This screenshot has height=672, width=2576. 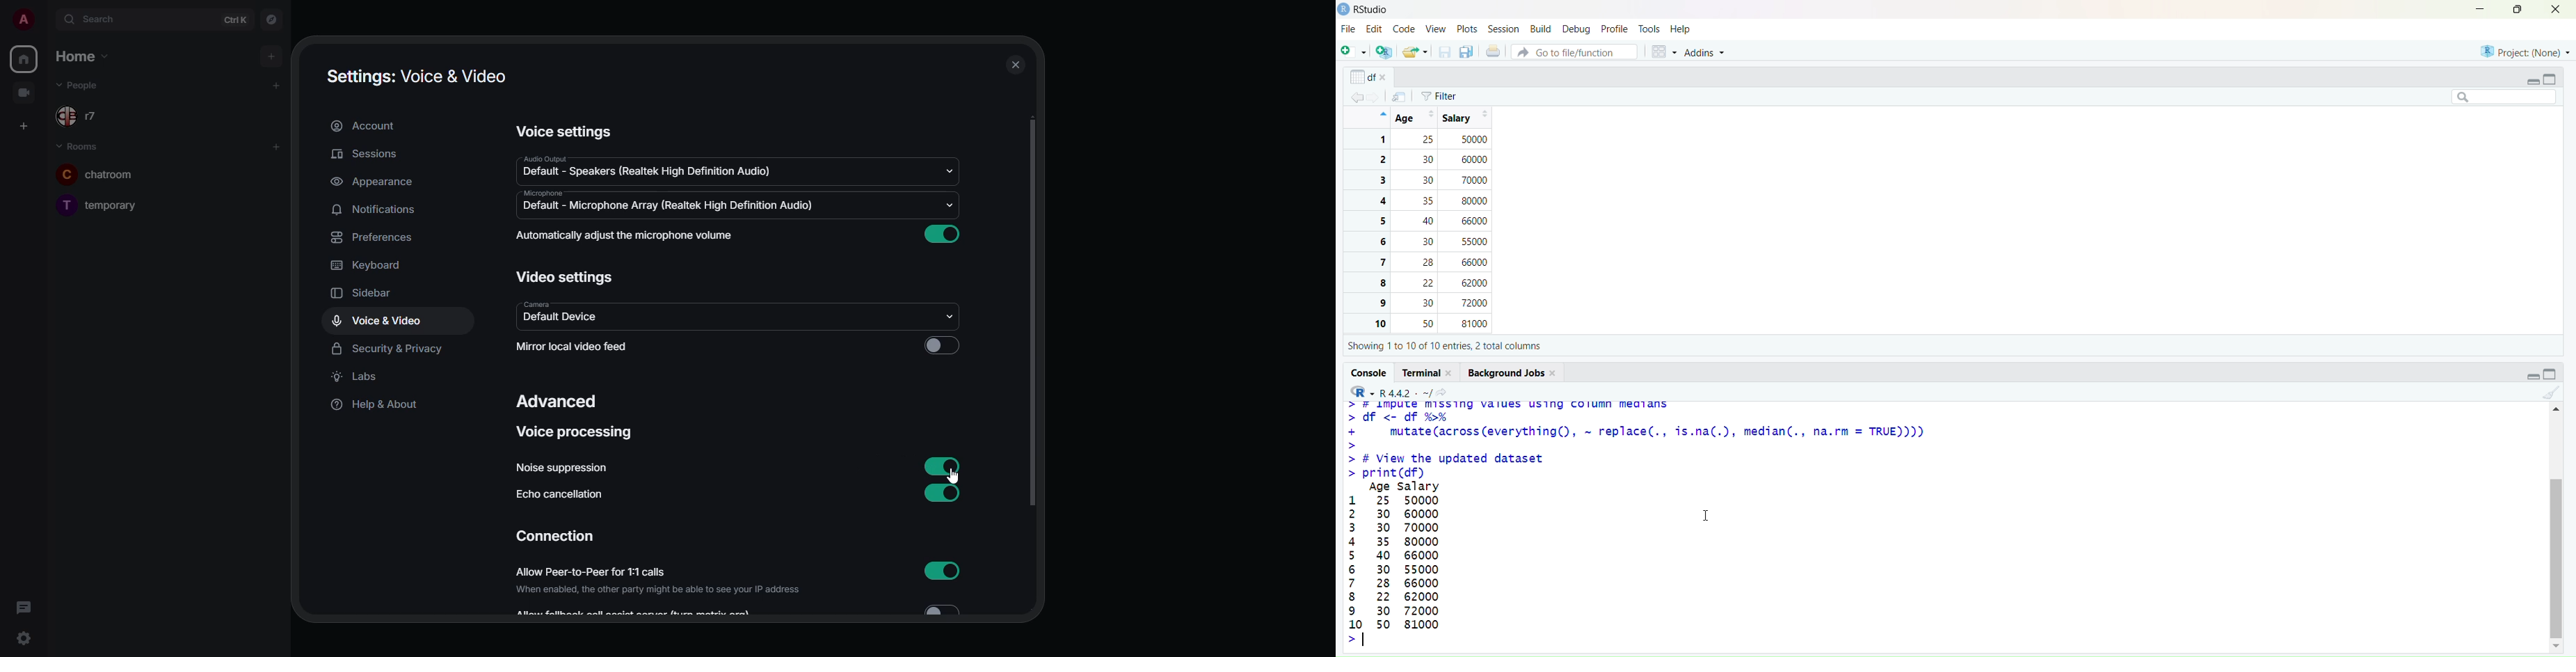 What do you see at coordinates (1435, 28) in the screenshot?
I see `view` at bounding box center [1435, 28].